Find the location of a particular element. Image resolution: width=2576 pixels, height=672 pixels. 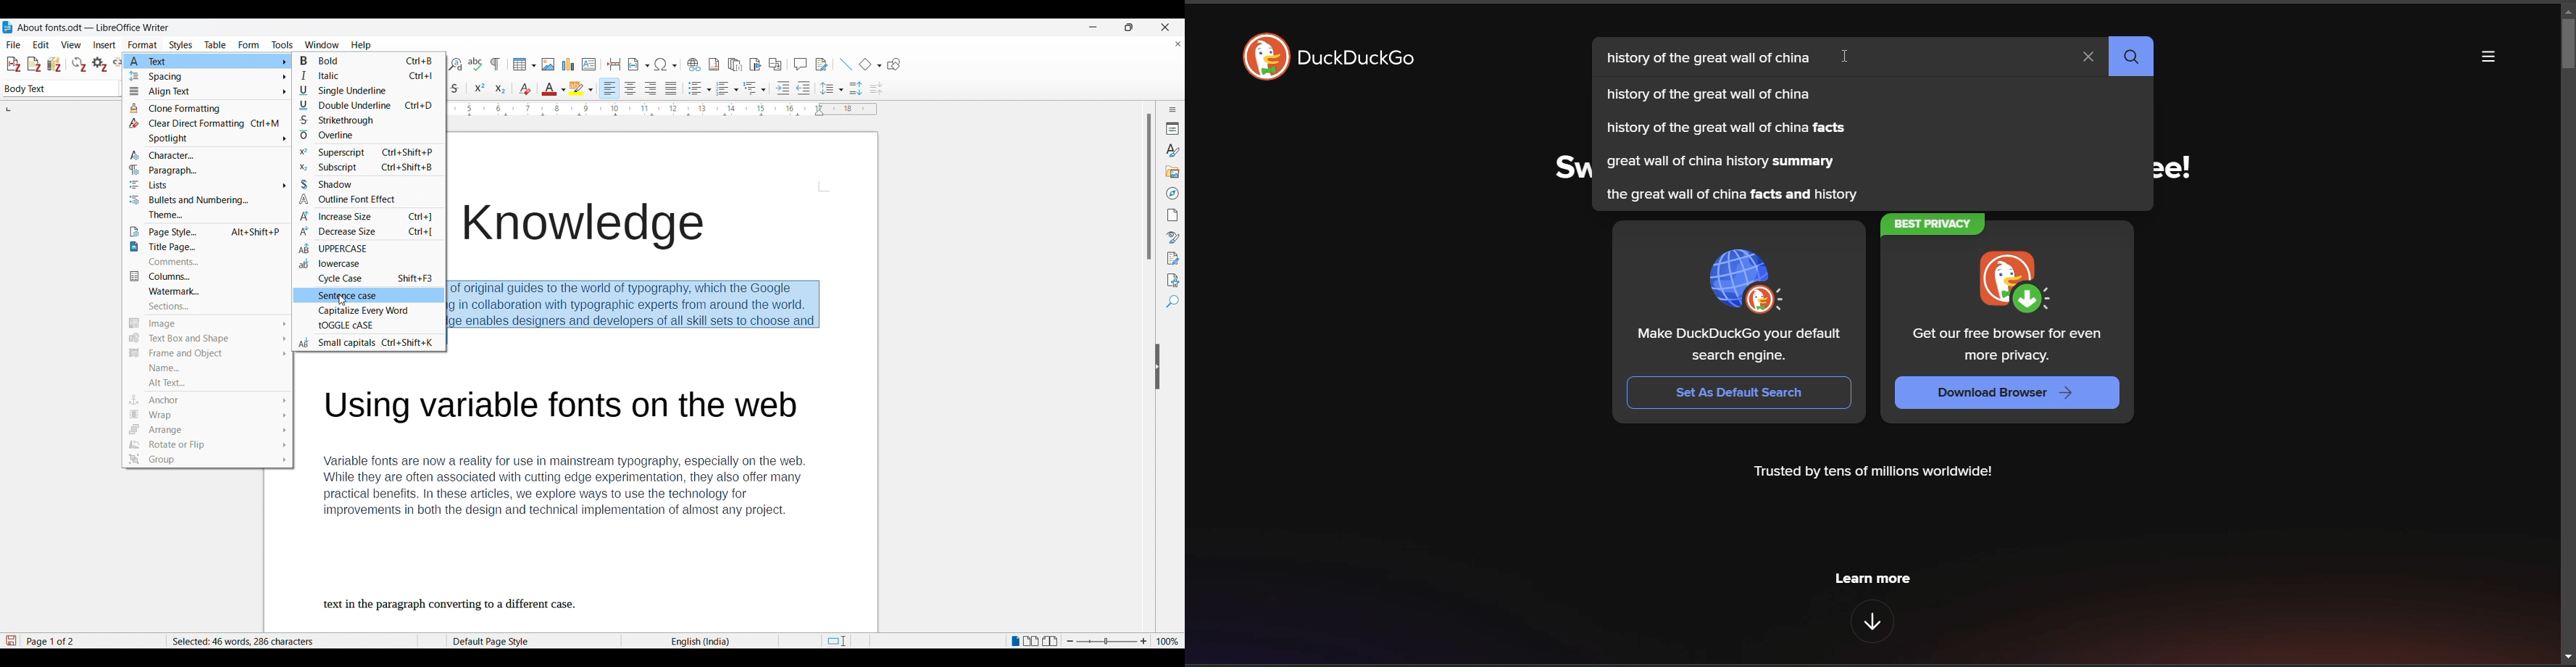

Italic is located at coordinates (367, 76).